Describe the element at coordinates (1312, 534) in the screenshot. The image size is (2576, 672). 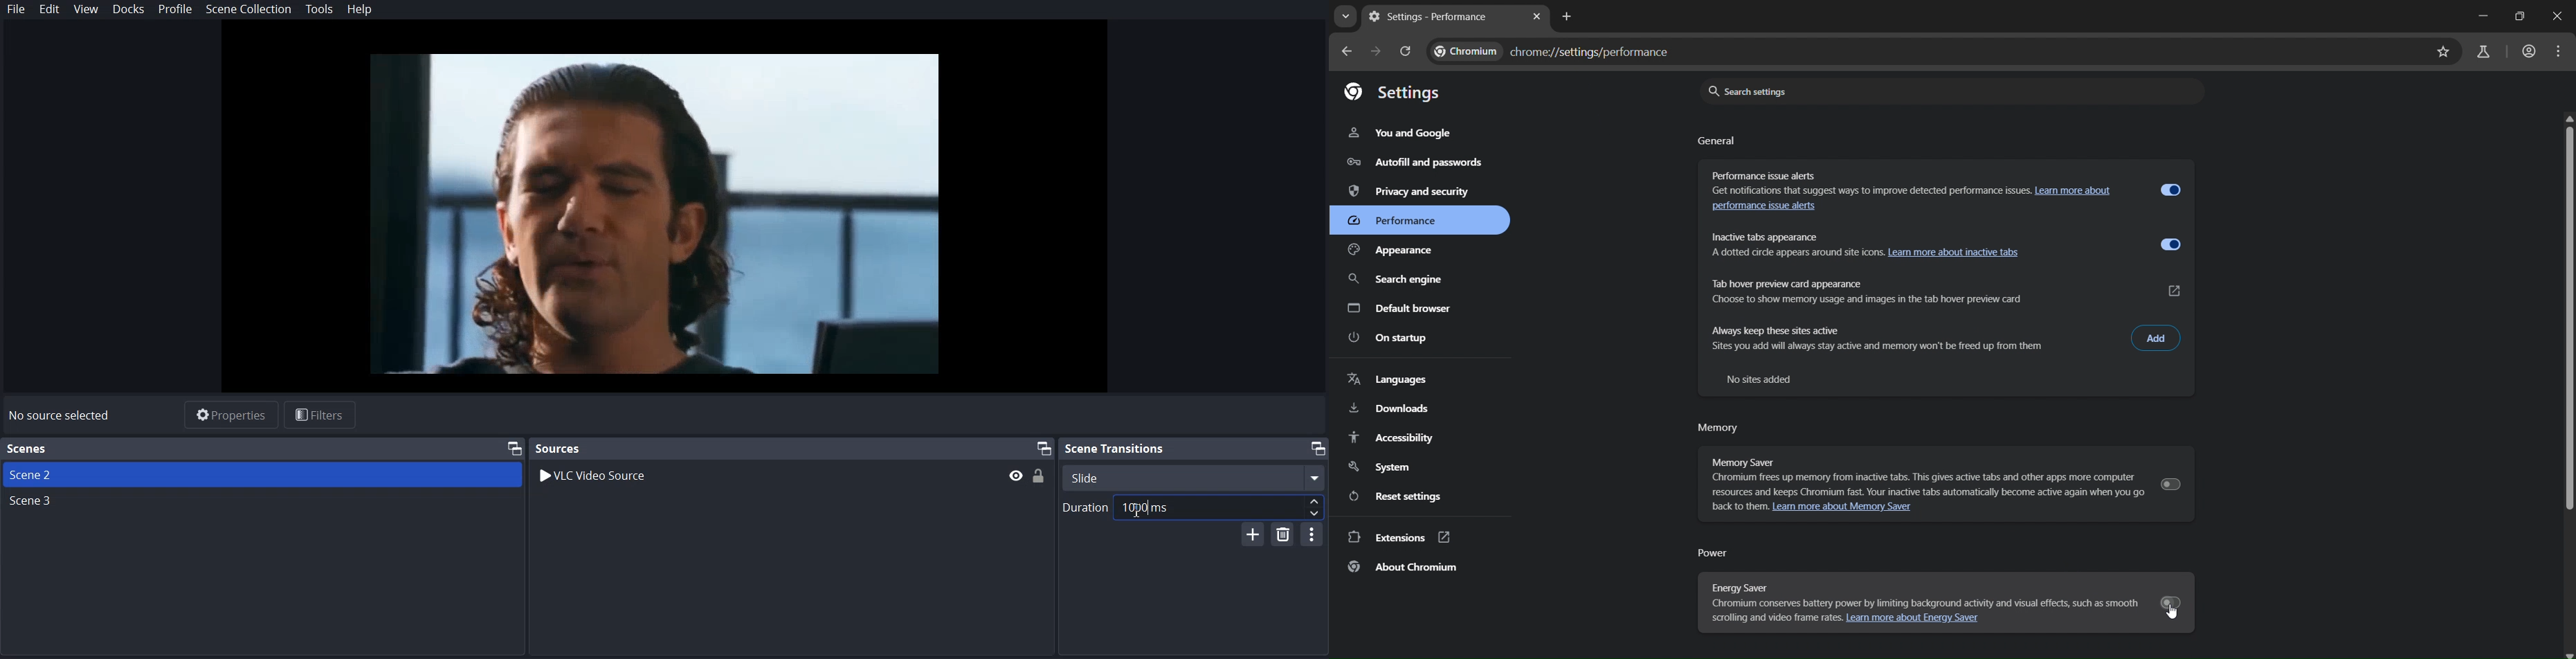
I see `Configurable Transition Properties` at that location.